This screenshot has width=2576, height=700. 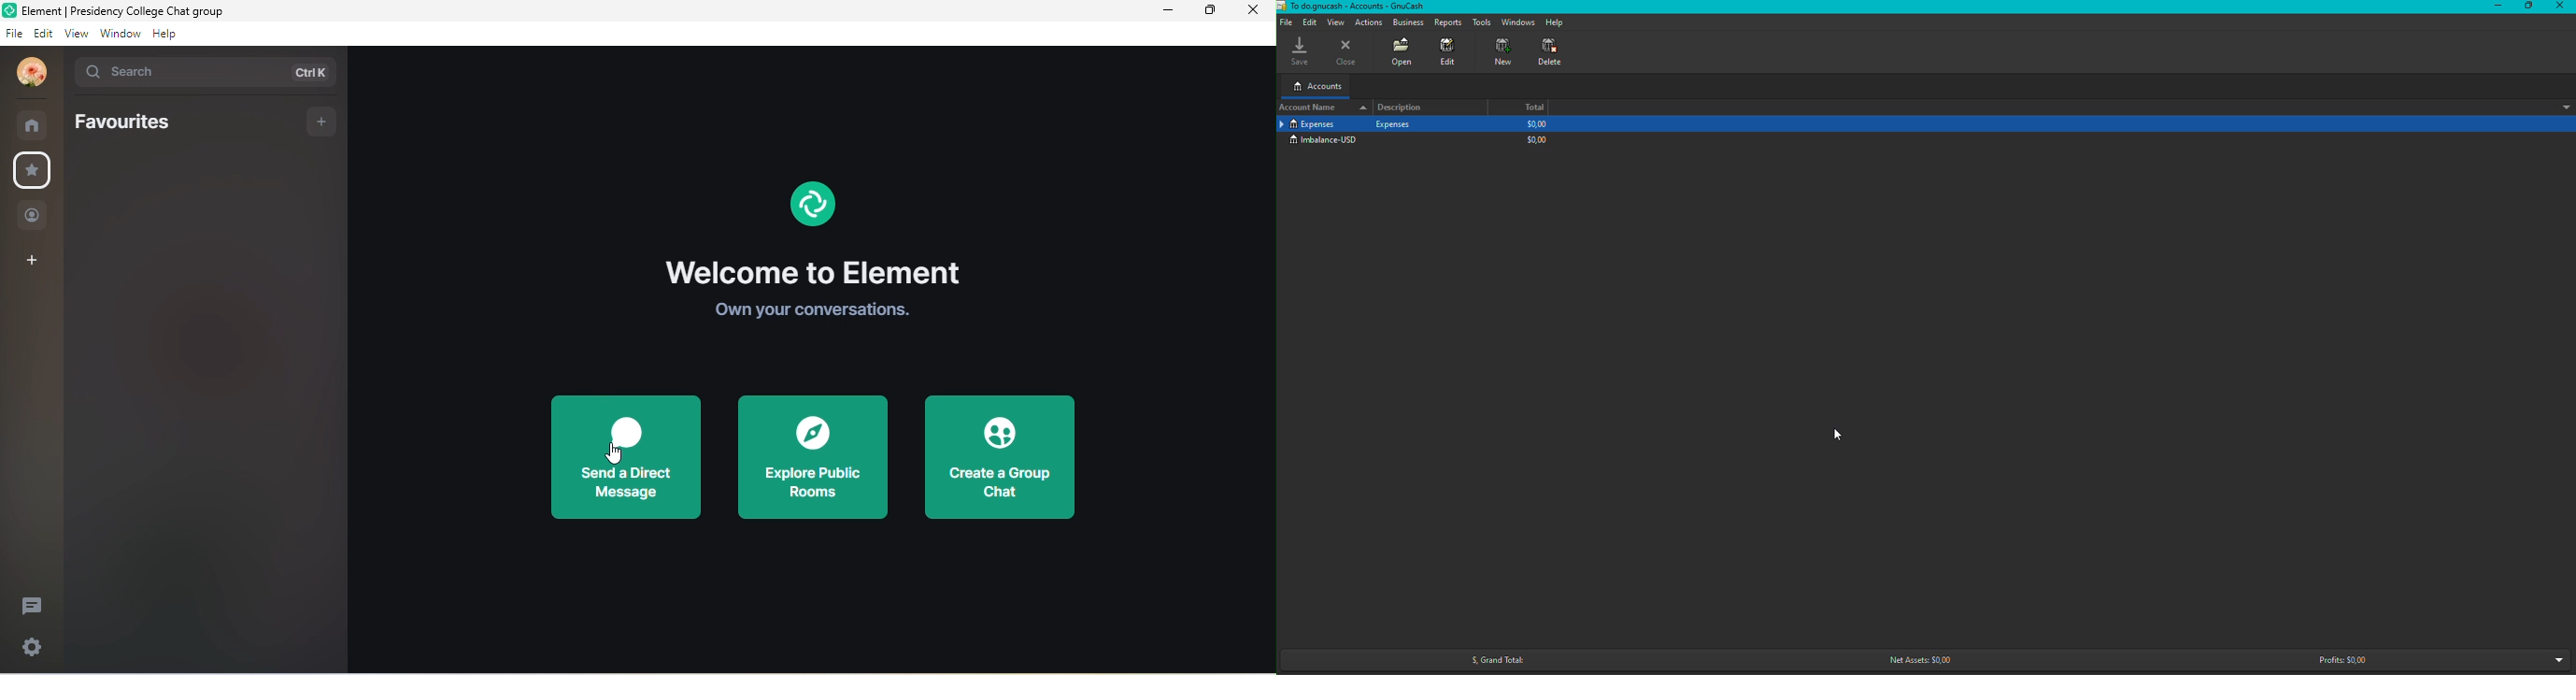 I want to click on favourites, so click(x=121, y=122).